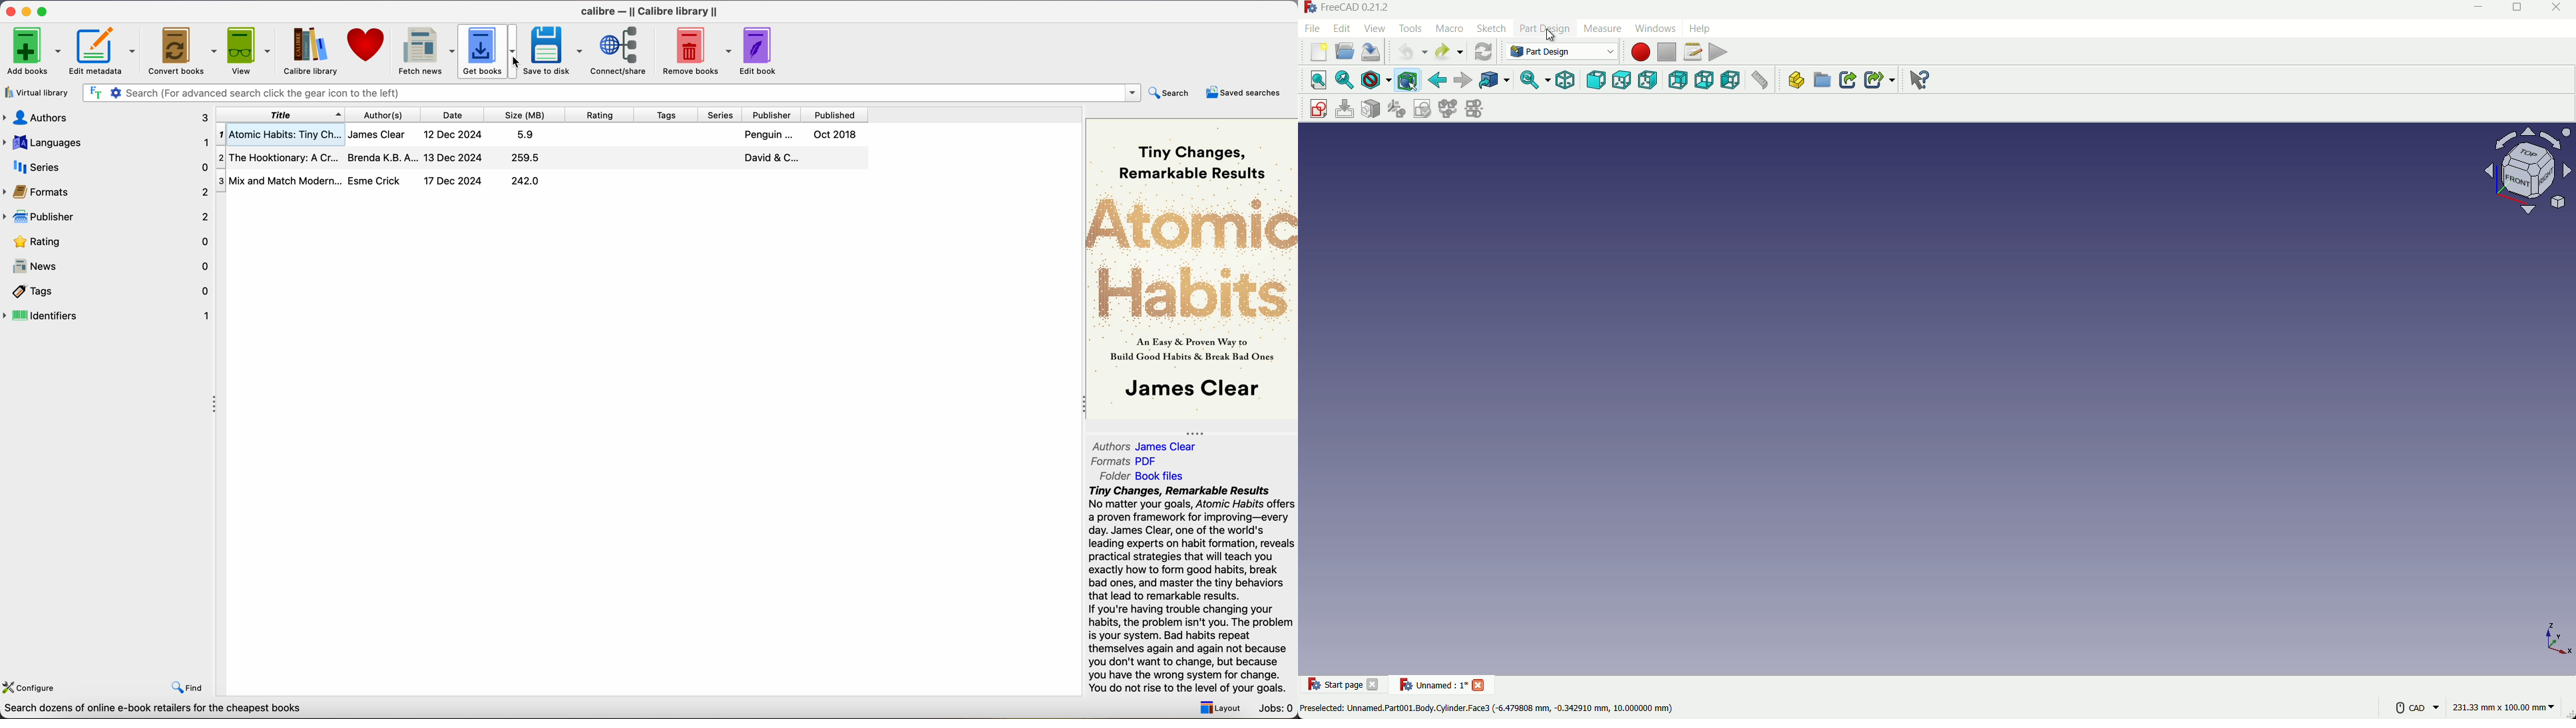 Image resolution: width=2576 pixels, height=728 pixels. I want to click on click on get books, so click(490, 53).